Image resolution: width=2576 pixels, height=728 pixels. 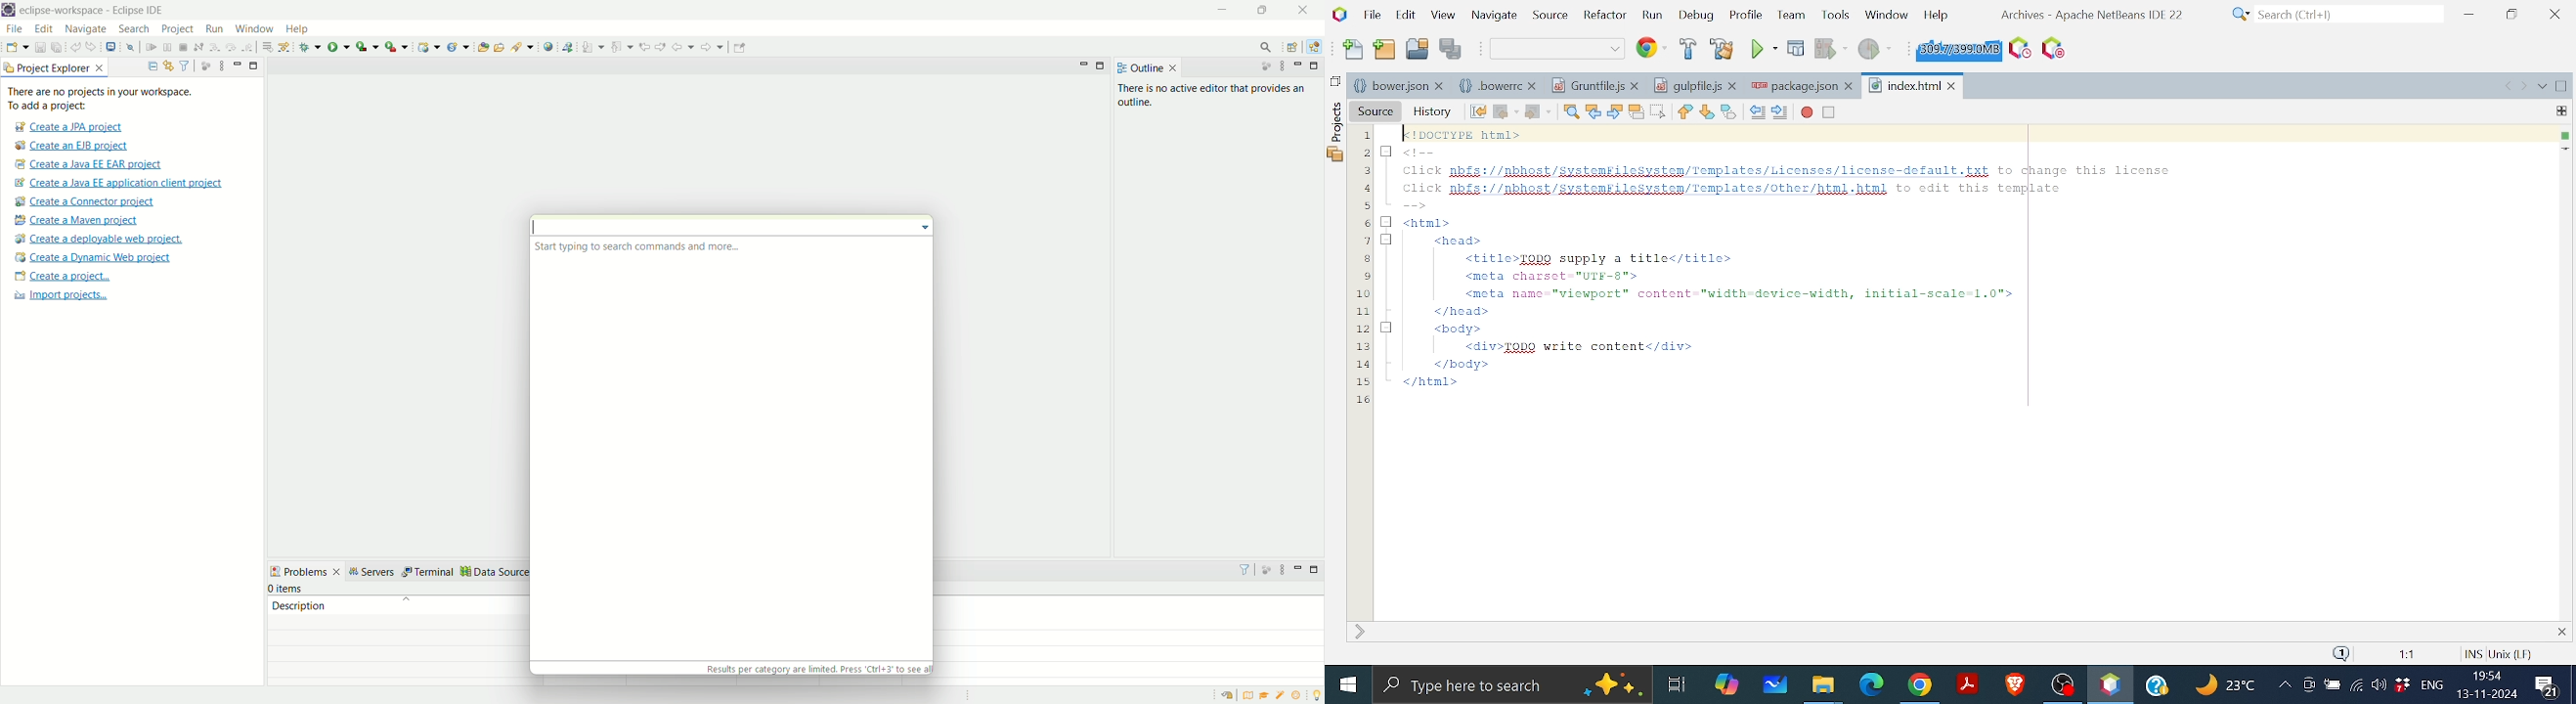 What do you see at coordinates (179, 30) in the screenshot?
I see `project` at bounding box center [179, 30].